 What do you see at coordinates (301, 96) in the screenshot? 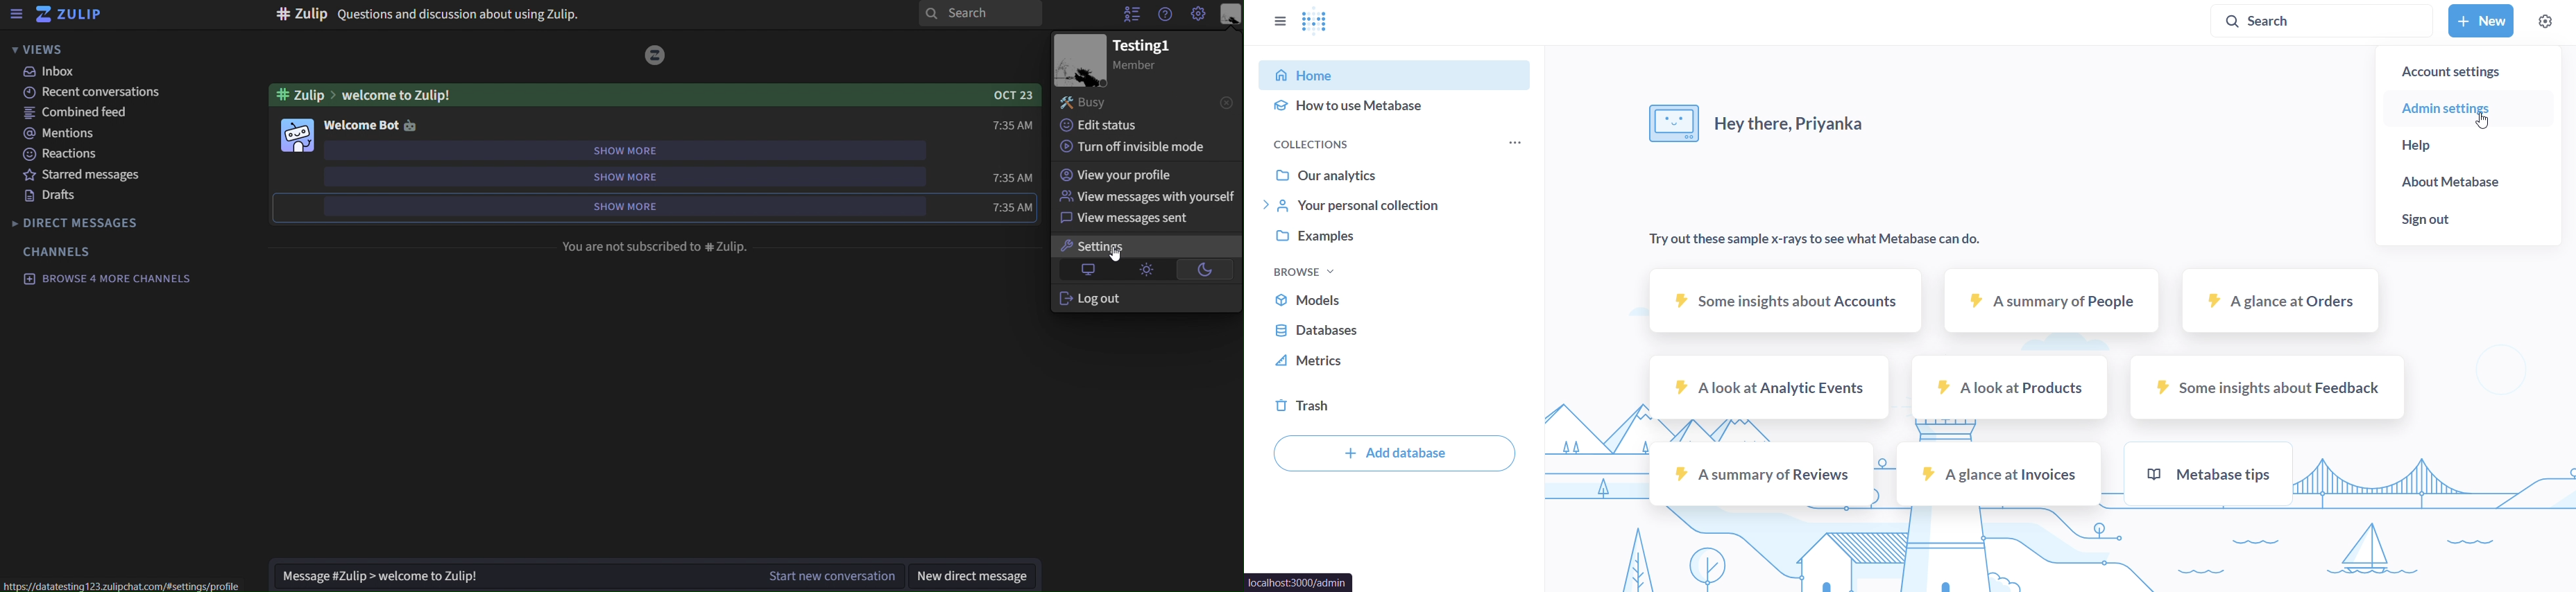
I see `#Zulip` at bounding box center [301, 96].